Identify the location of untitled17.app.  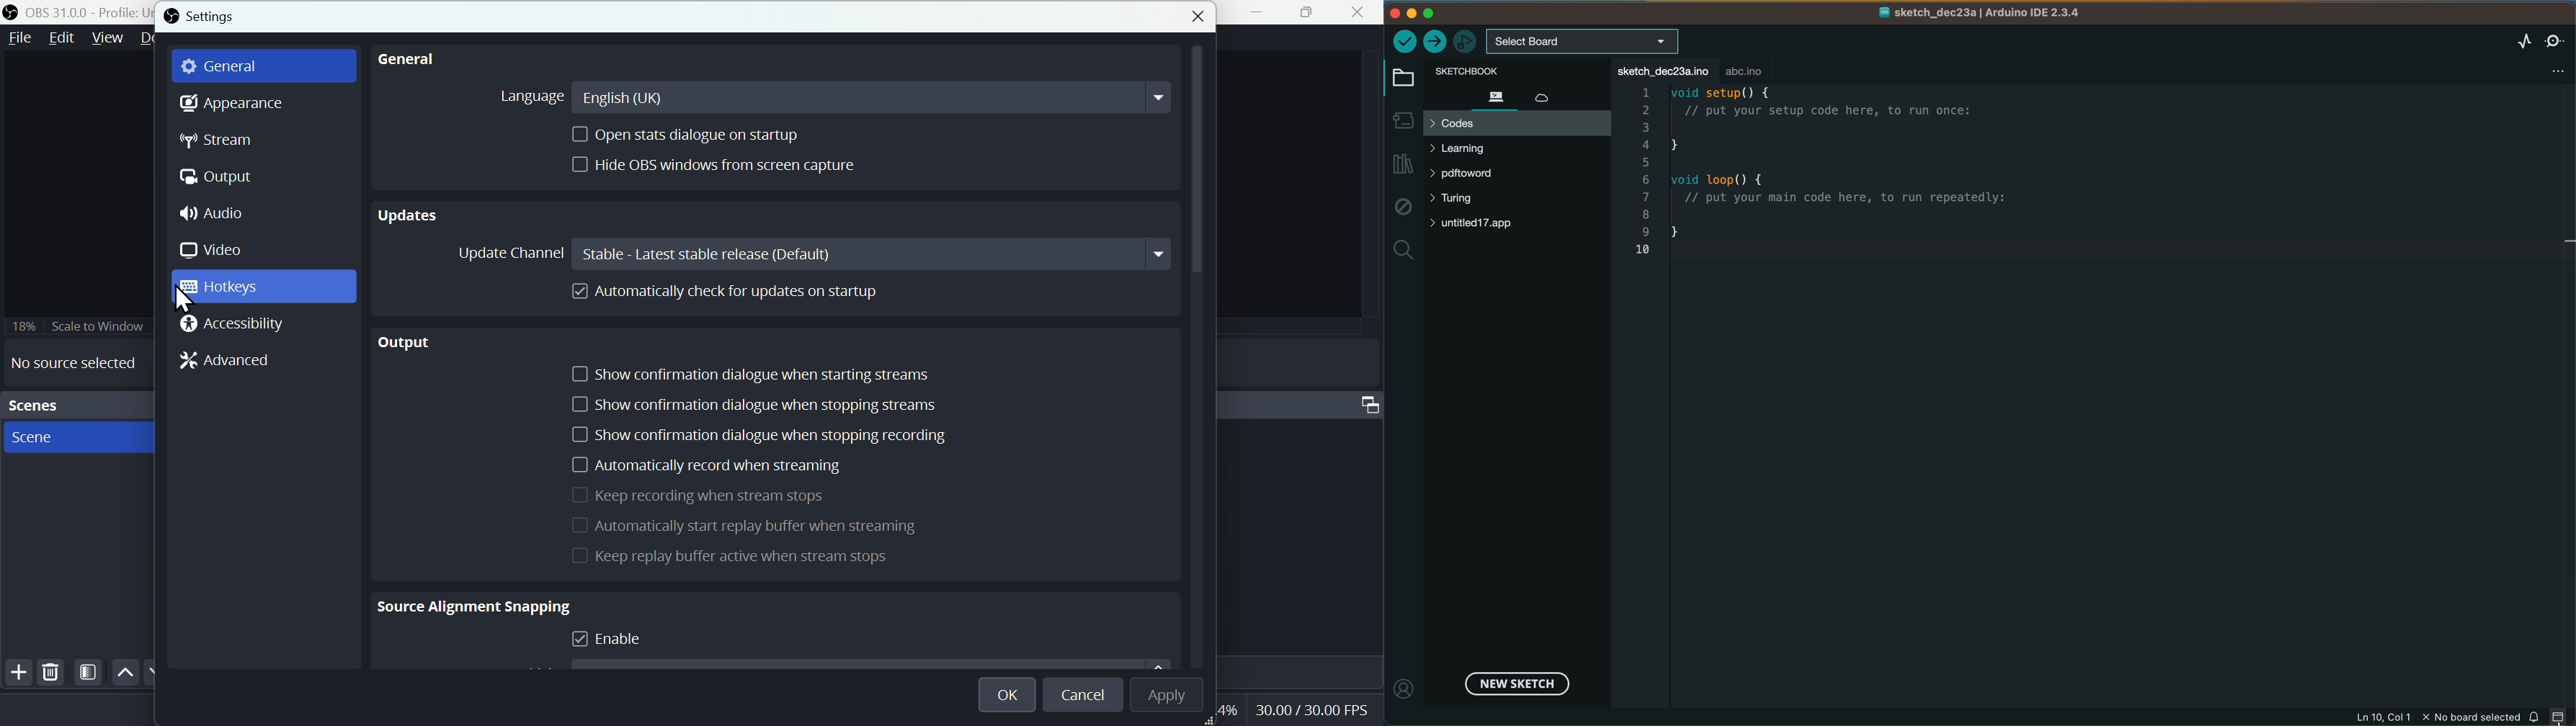
(1491, 224).